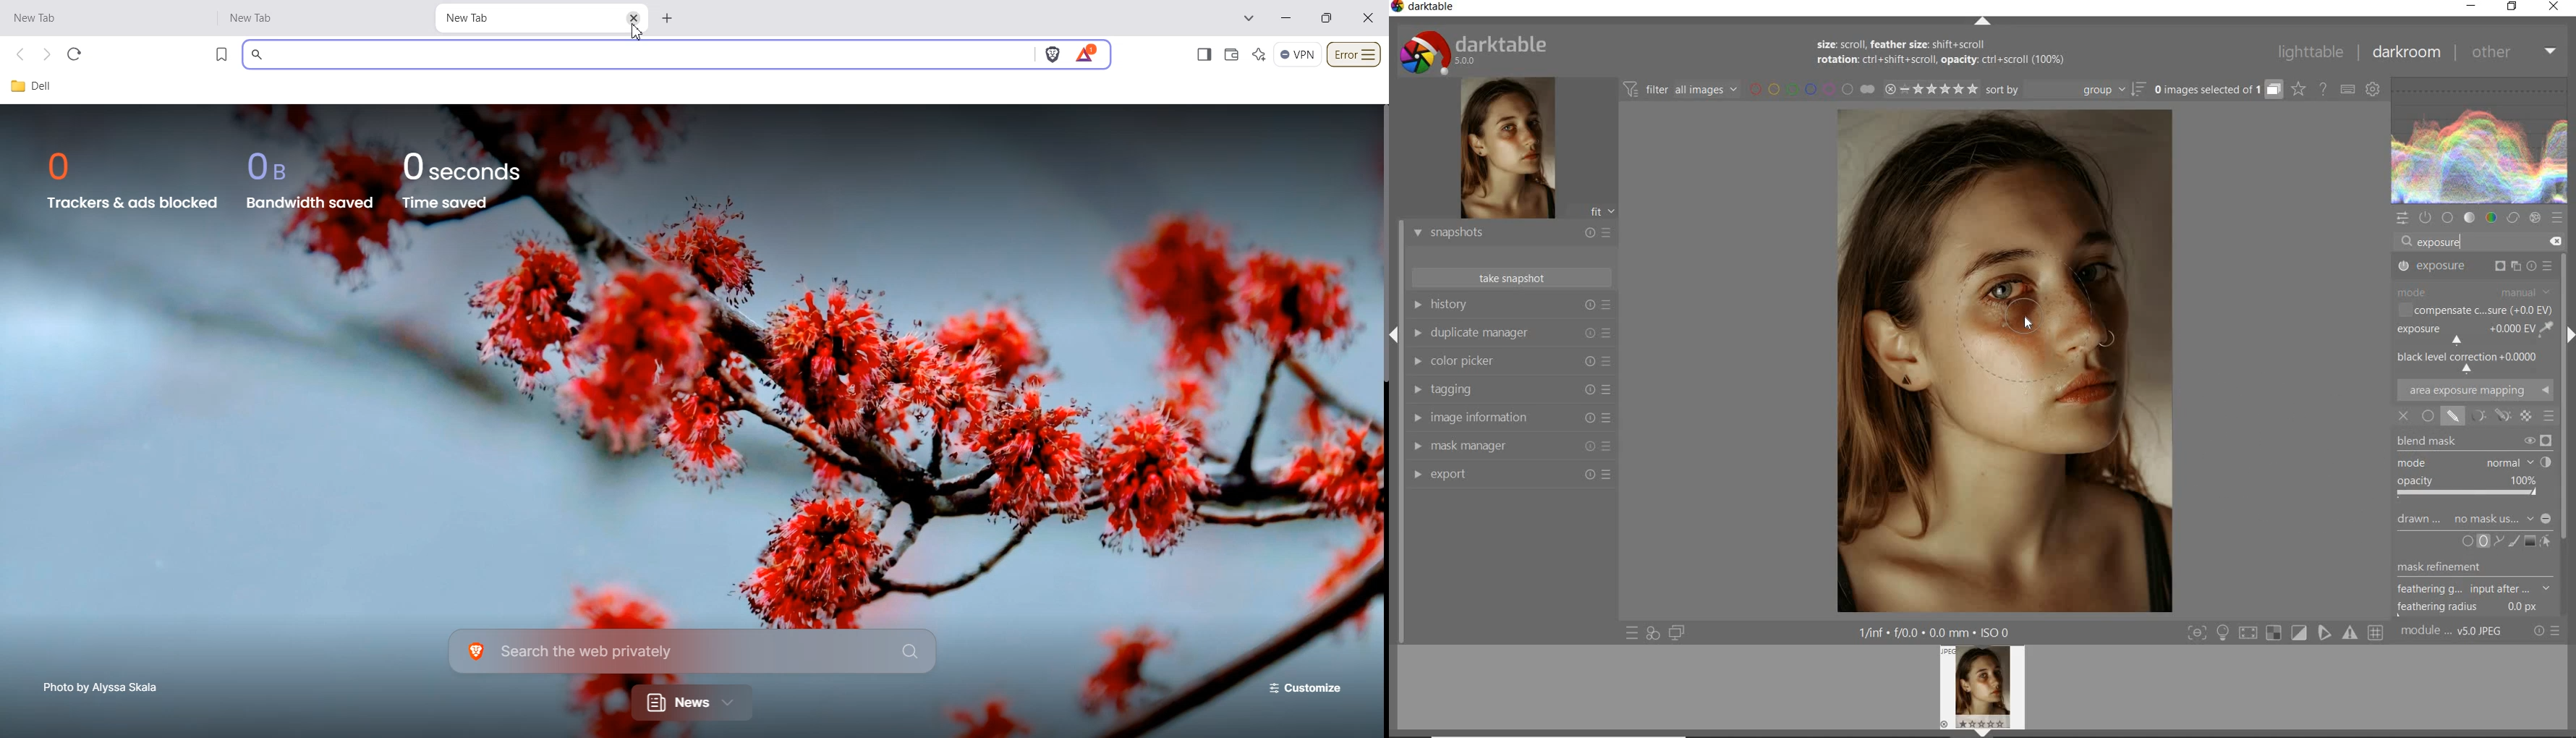 The width and height of the screenshot is (2576, 756). I want to click on filter images based on their modules, so click(1680, 89).